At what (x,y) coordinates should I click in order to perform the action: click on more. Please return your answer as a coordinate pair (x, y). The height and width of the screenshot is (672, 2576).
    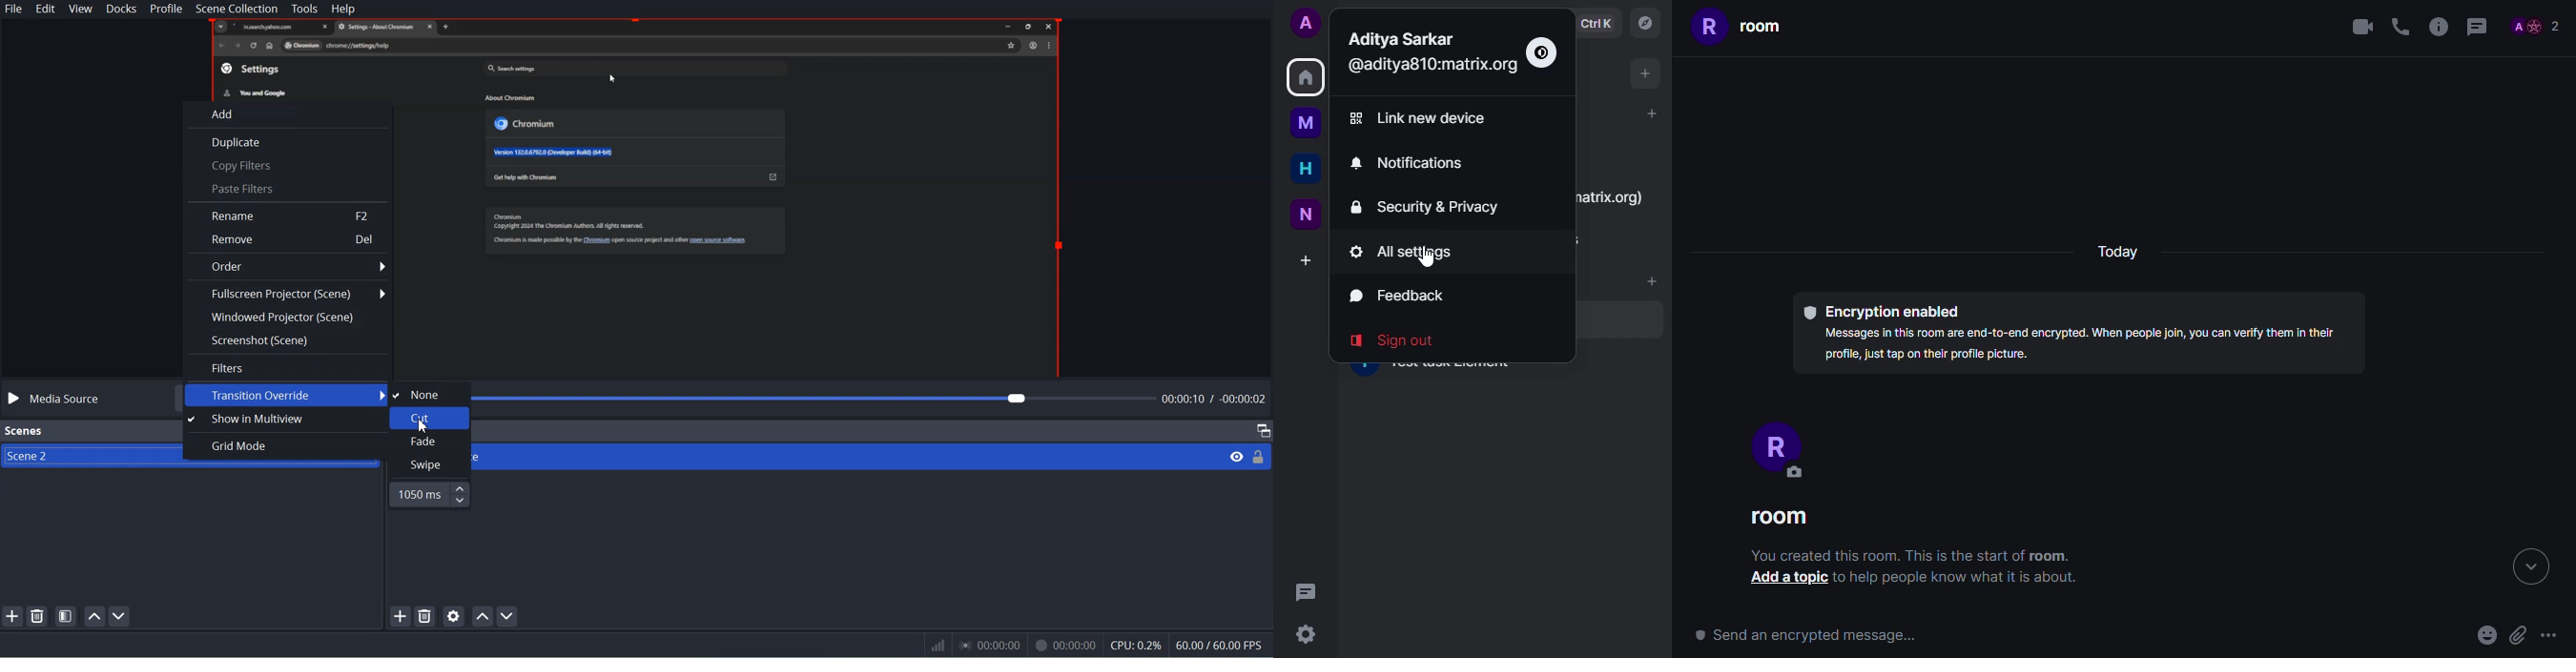
    Looking at the image, I should click on (2549, 636).